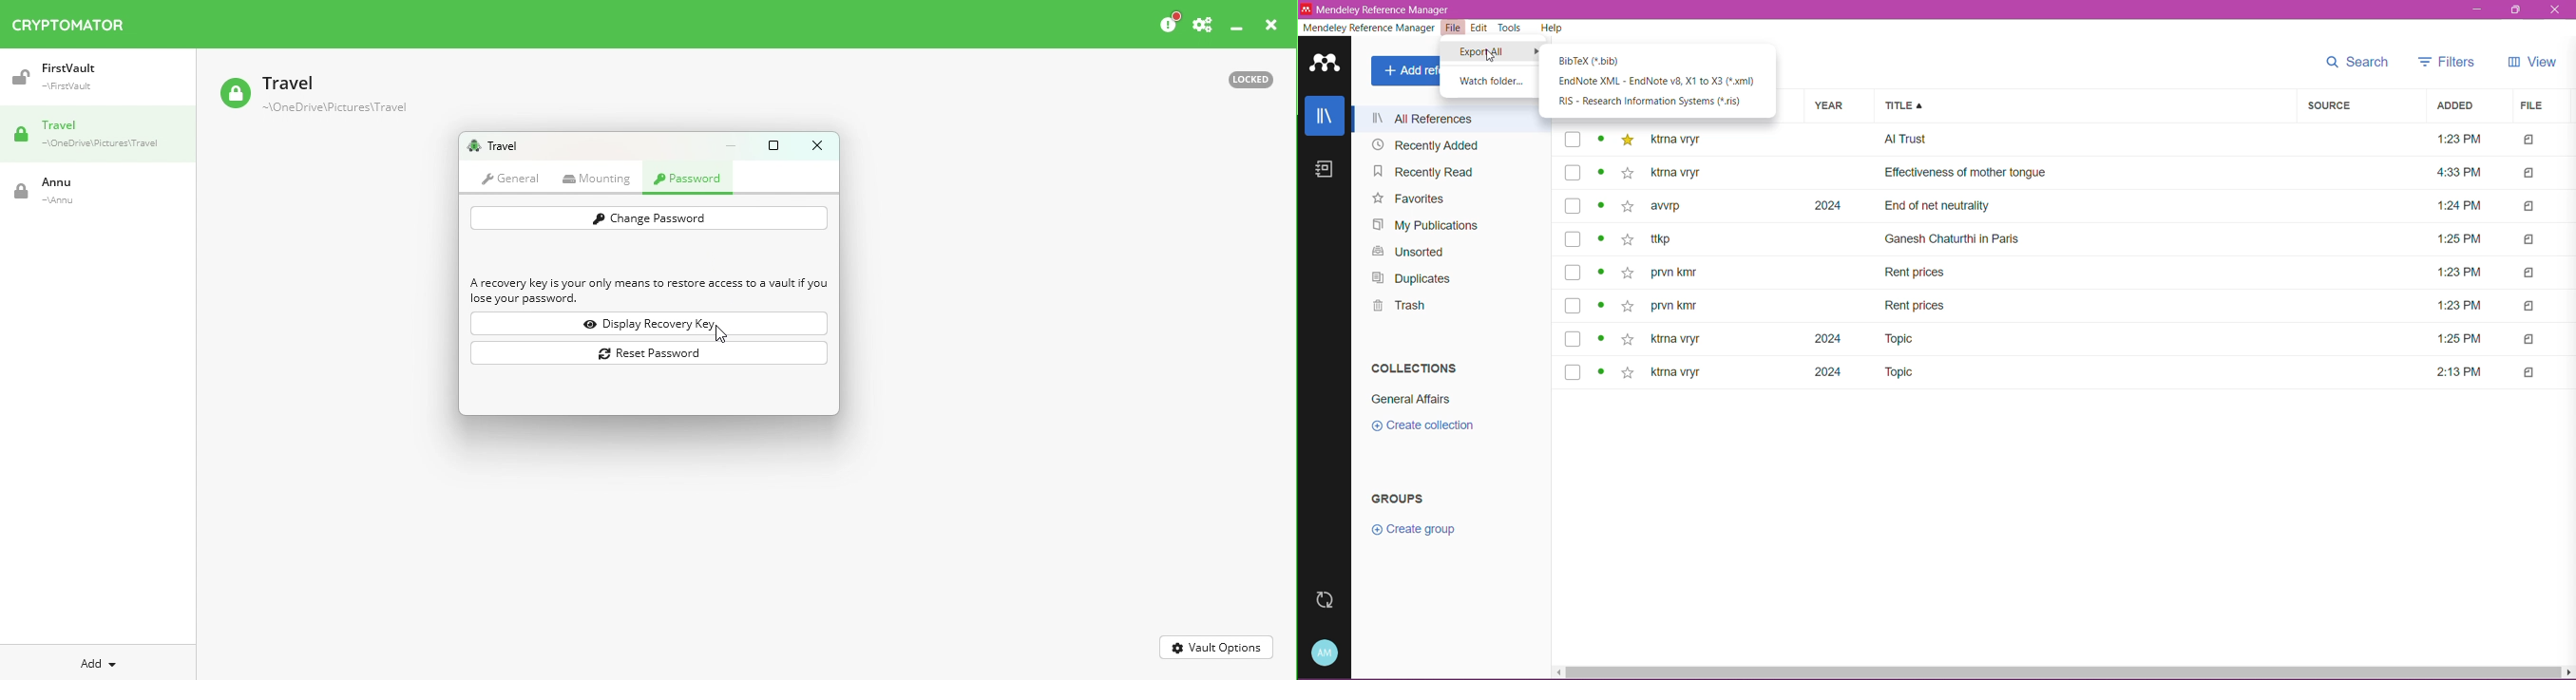  I want to click on BibTex(*.bib), so click(1590, 61).